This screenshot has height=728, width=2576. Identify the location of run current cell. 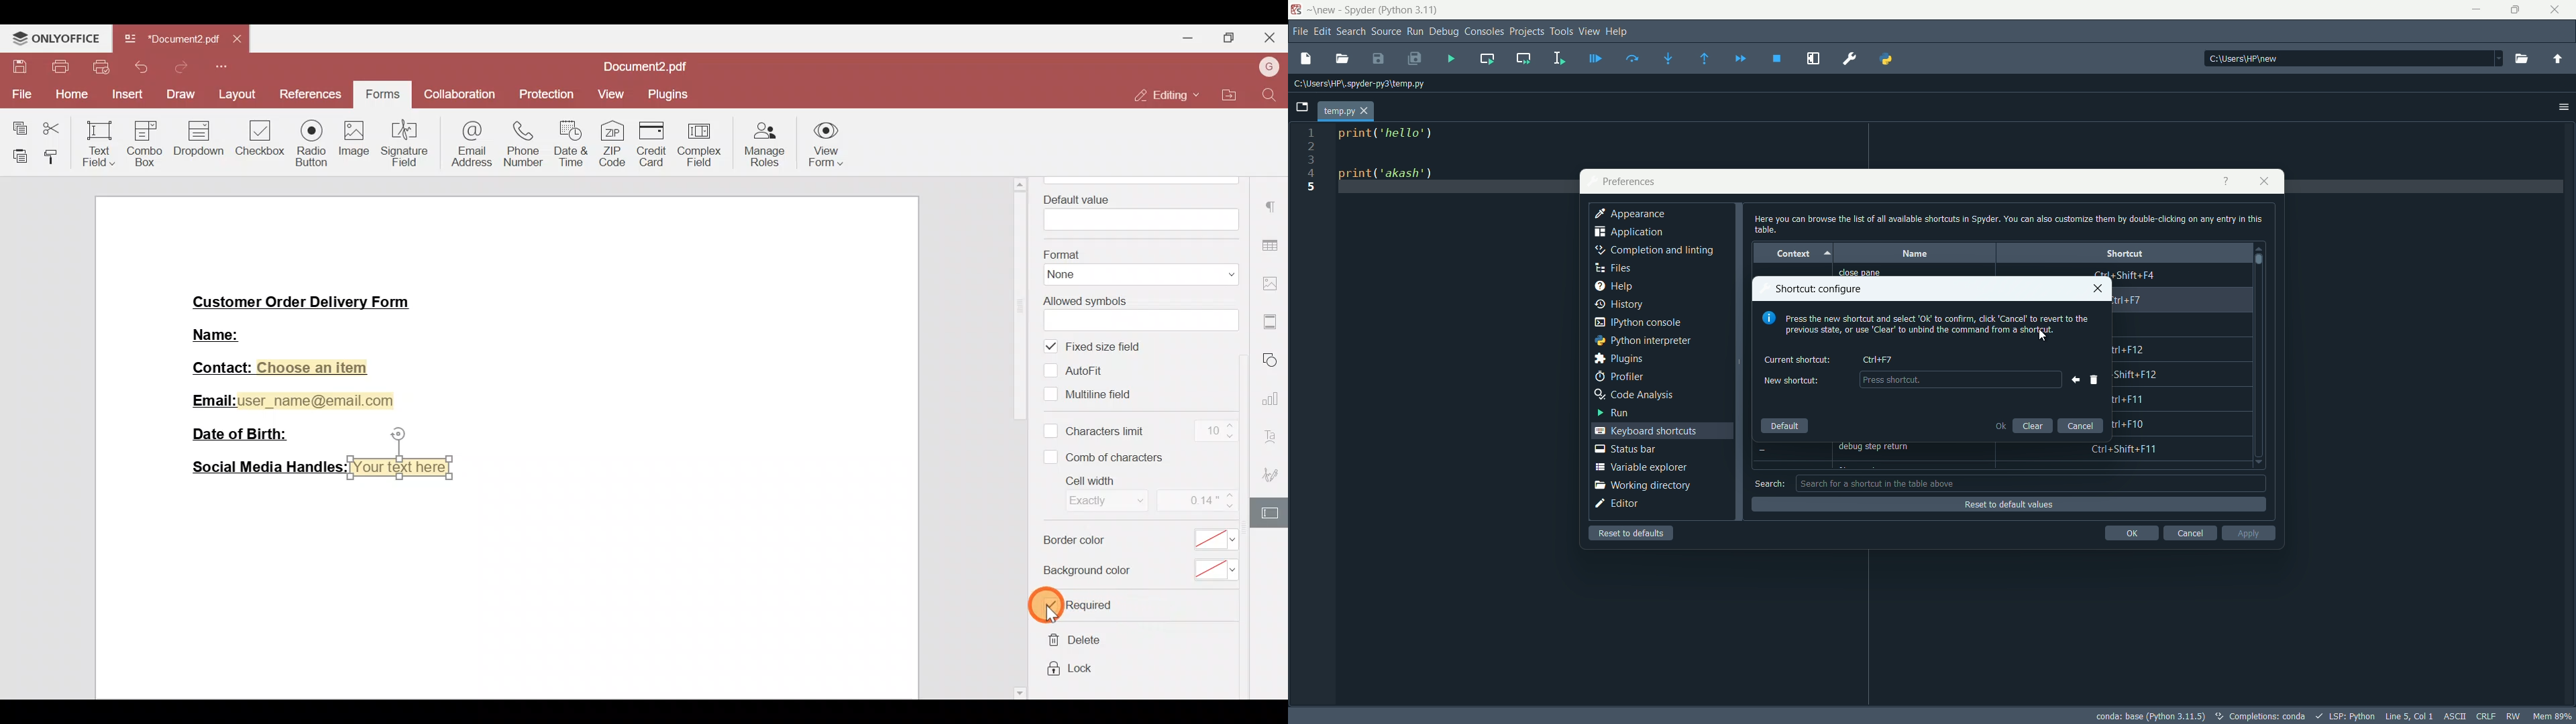
(1487, 58).